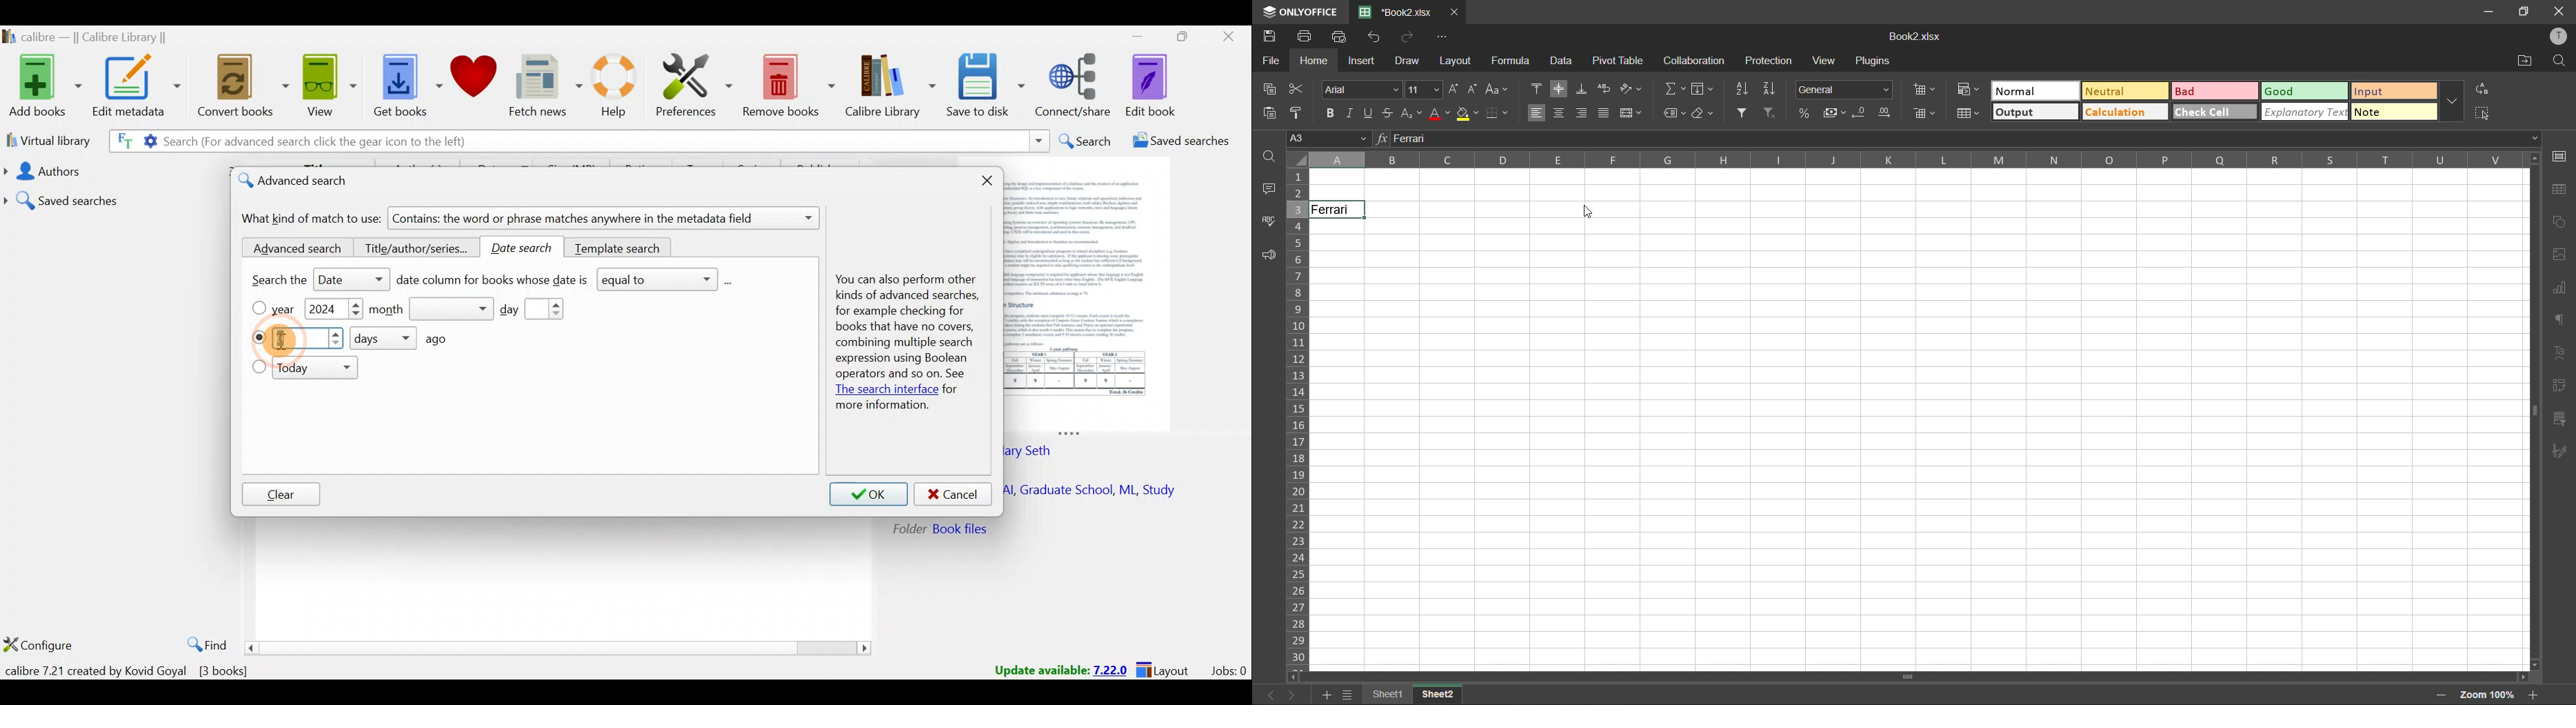  I want to click on wrap text, so click(1604, 90).